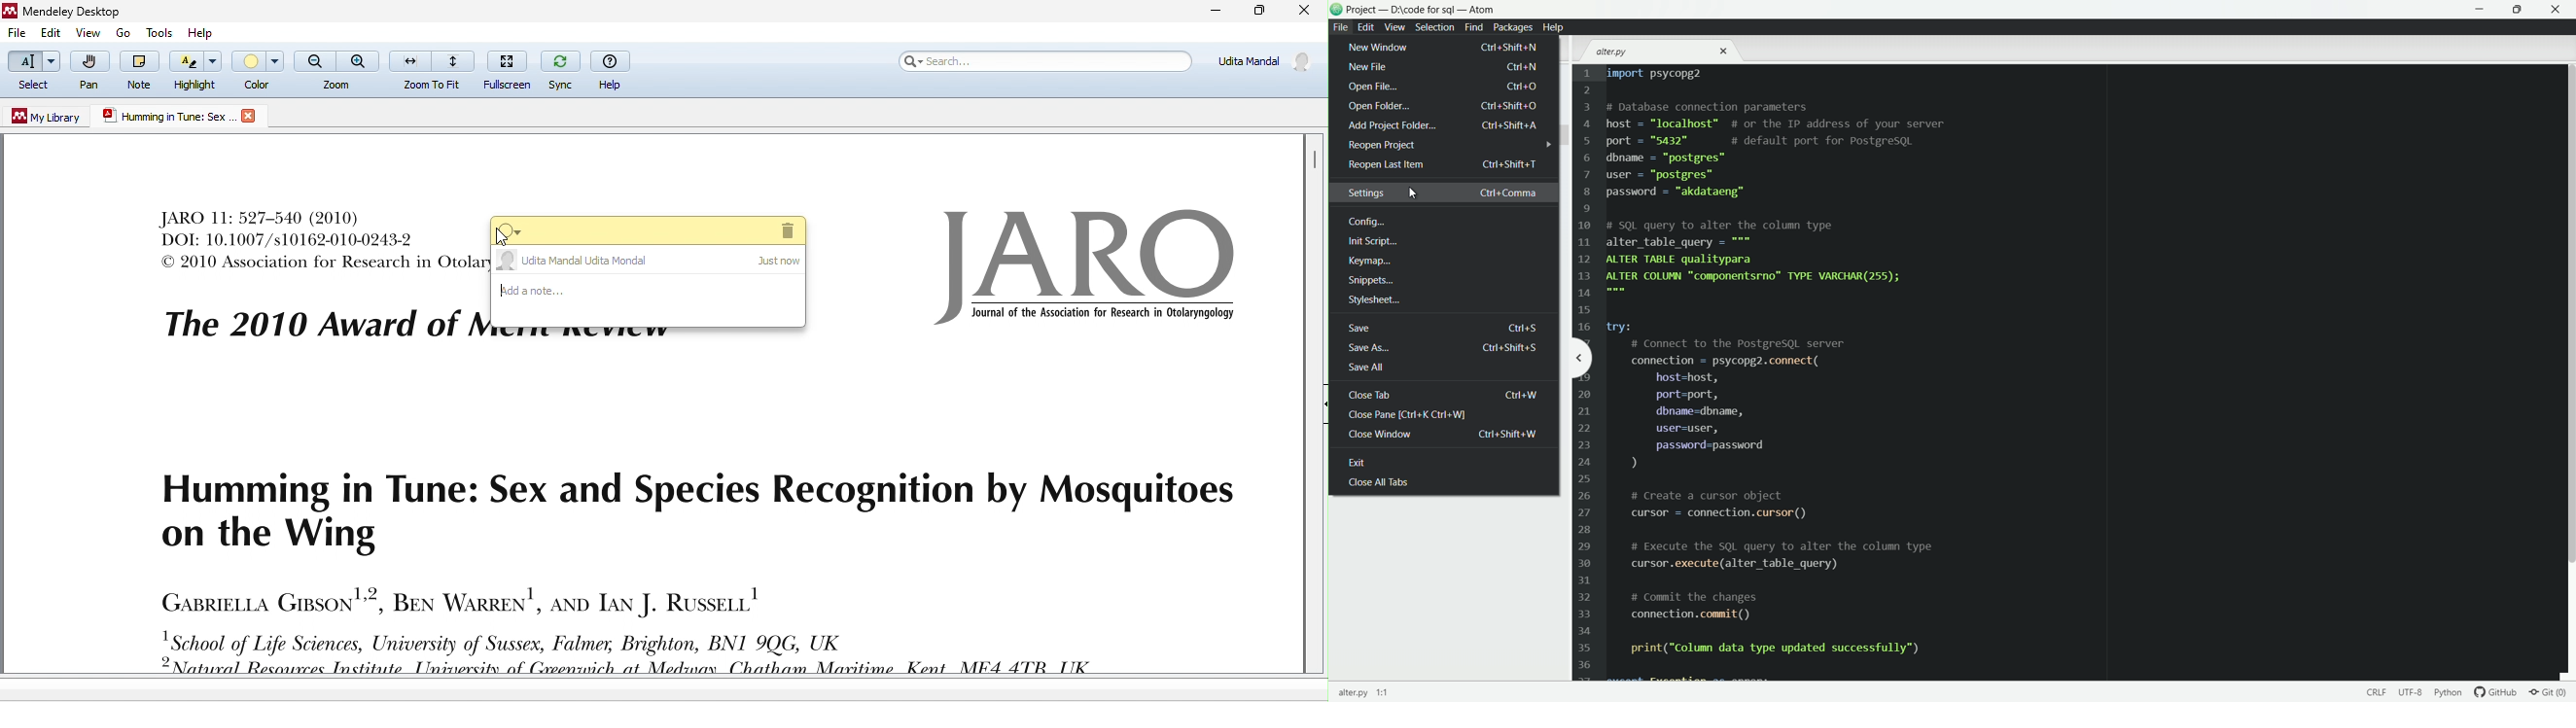 Image resolution: width=2576 pixels, height=728 pixels. What do you see at coordinates (158, 31) in the screenshot?
I see `tools` at bounding box center [158, 31].